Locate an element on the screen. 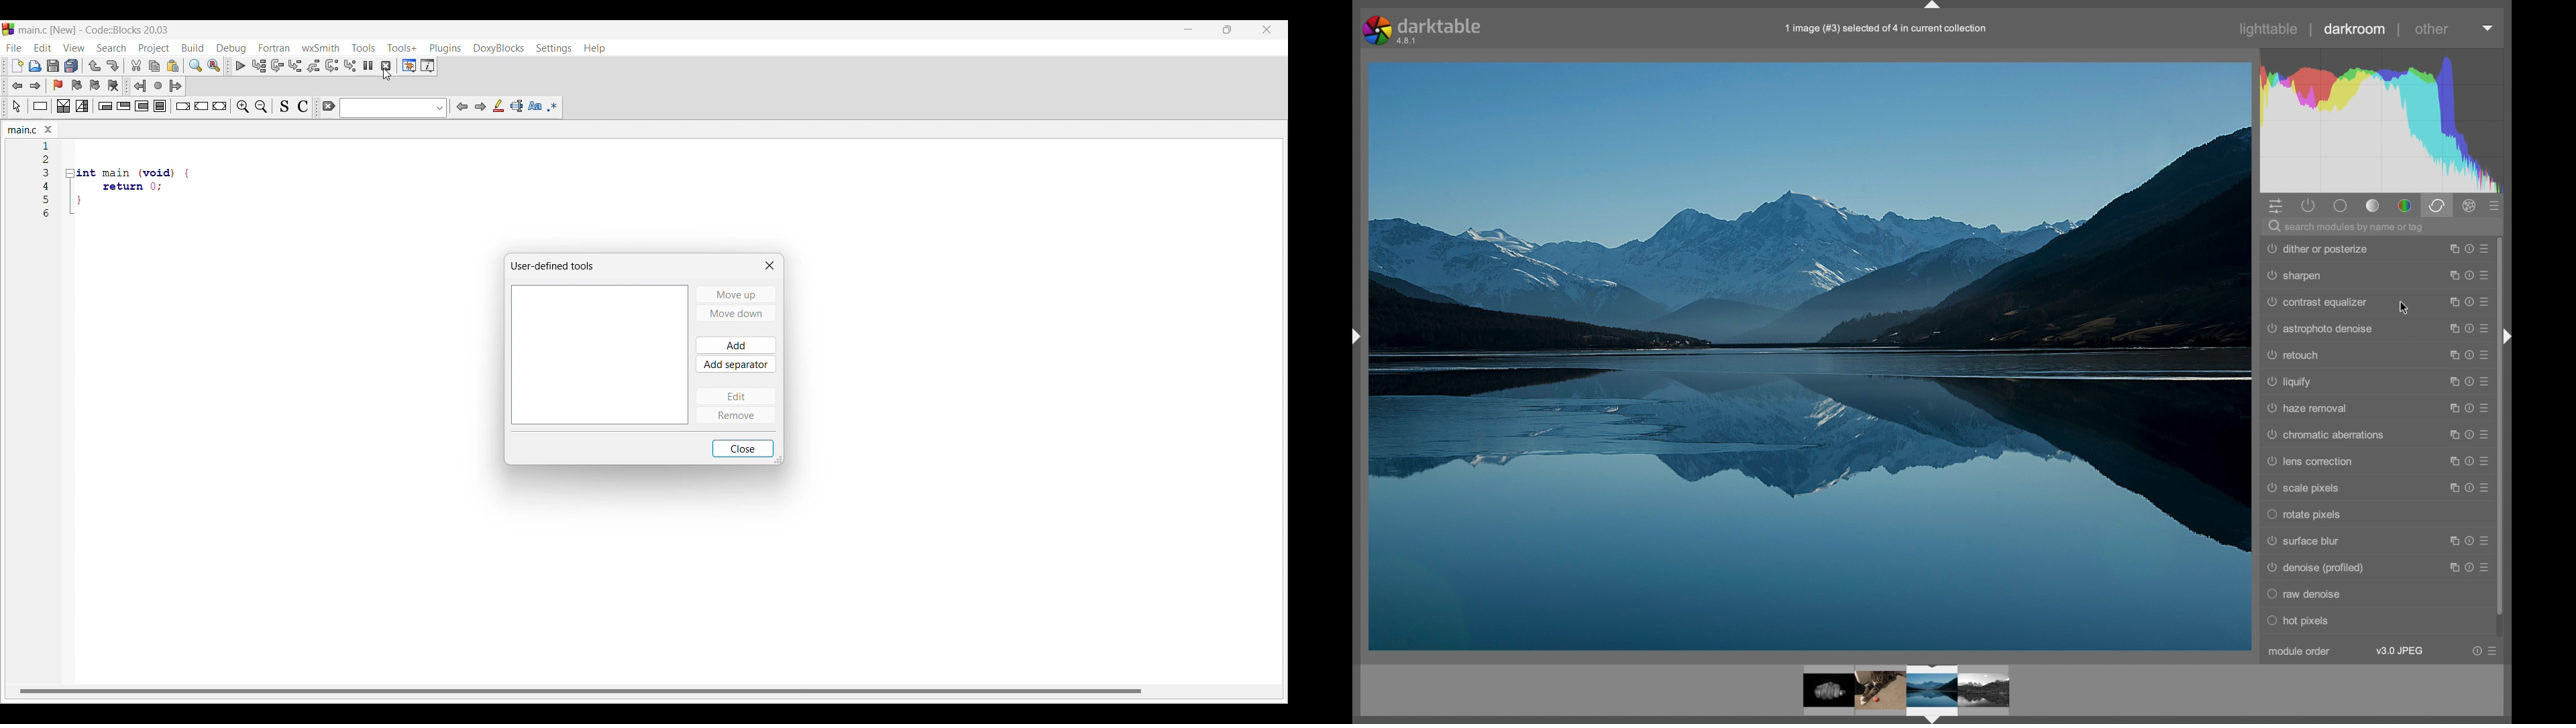 This screenshot has width=2576, height=728. Minimize is located at coordinates (1189, 29).